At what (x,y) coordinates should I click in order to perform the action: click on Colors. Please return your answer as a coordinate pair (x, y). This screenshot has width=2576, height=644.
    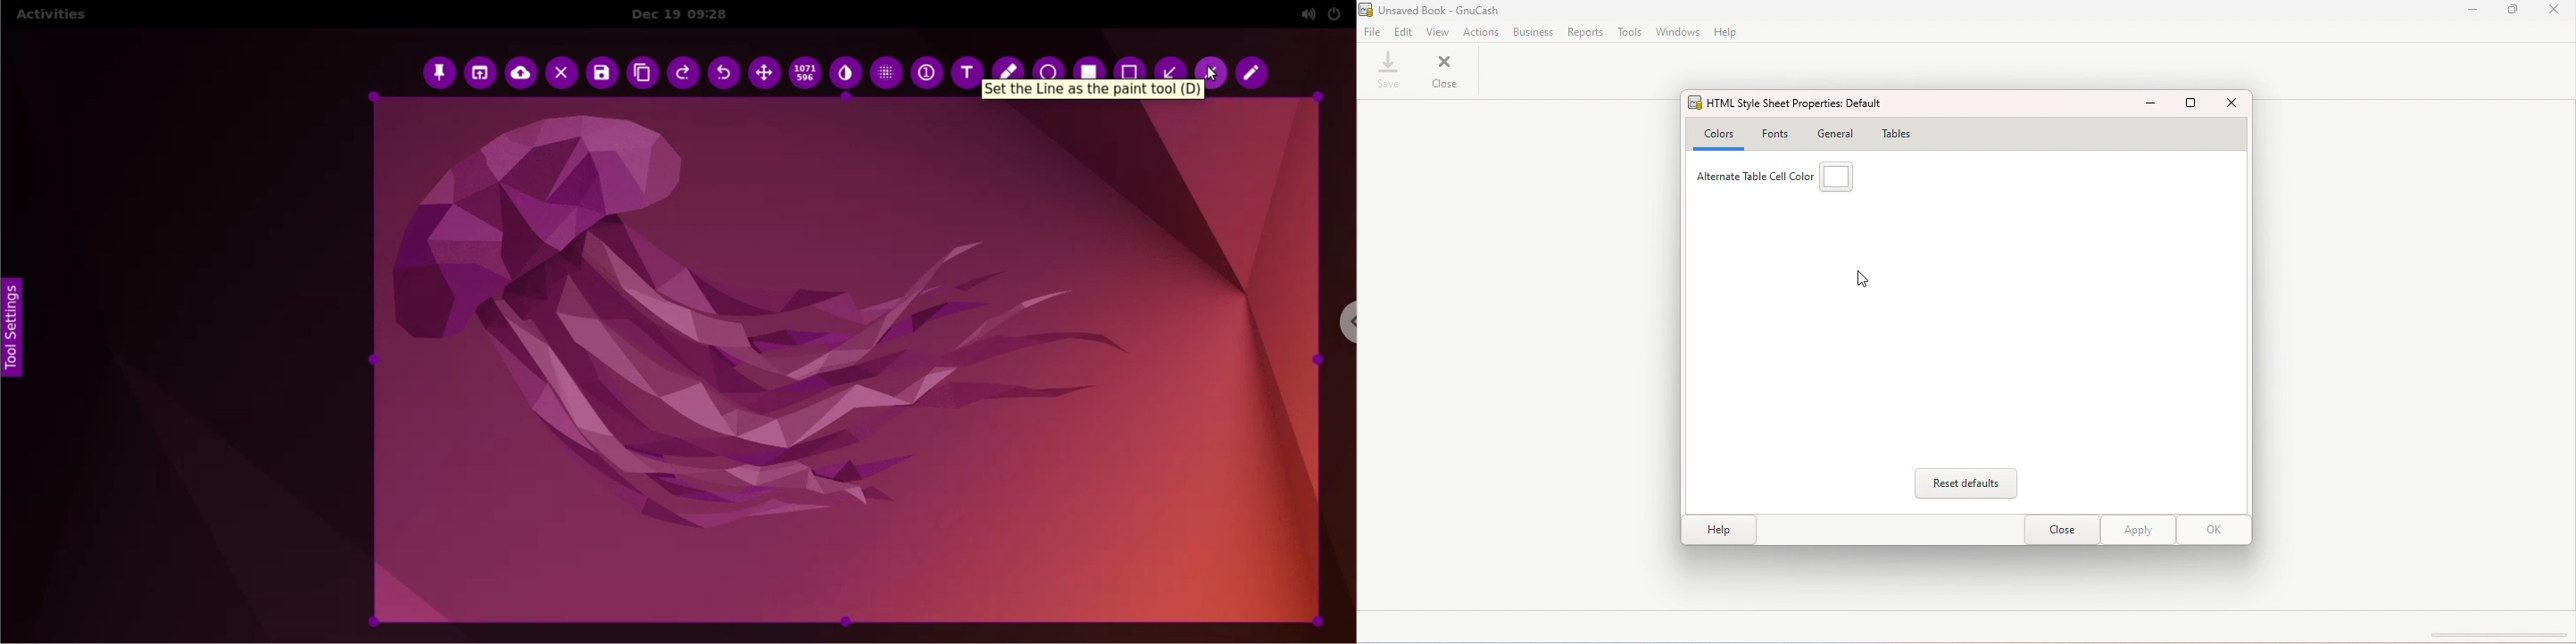
    Looking at the image, I should click on (1721, 134).